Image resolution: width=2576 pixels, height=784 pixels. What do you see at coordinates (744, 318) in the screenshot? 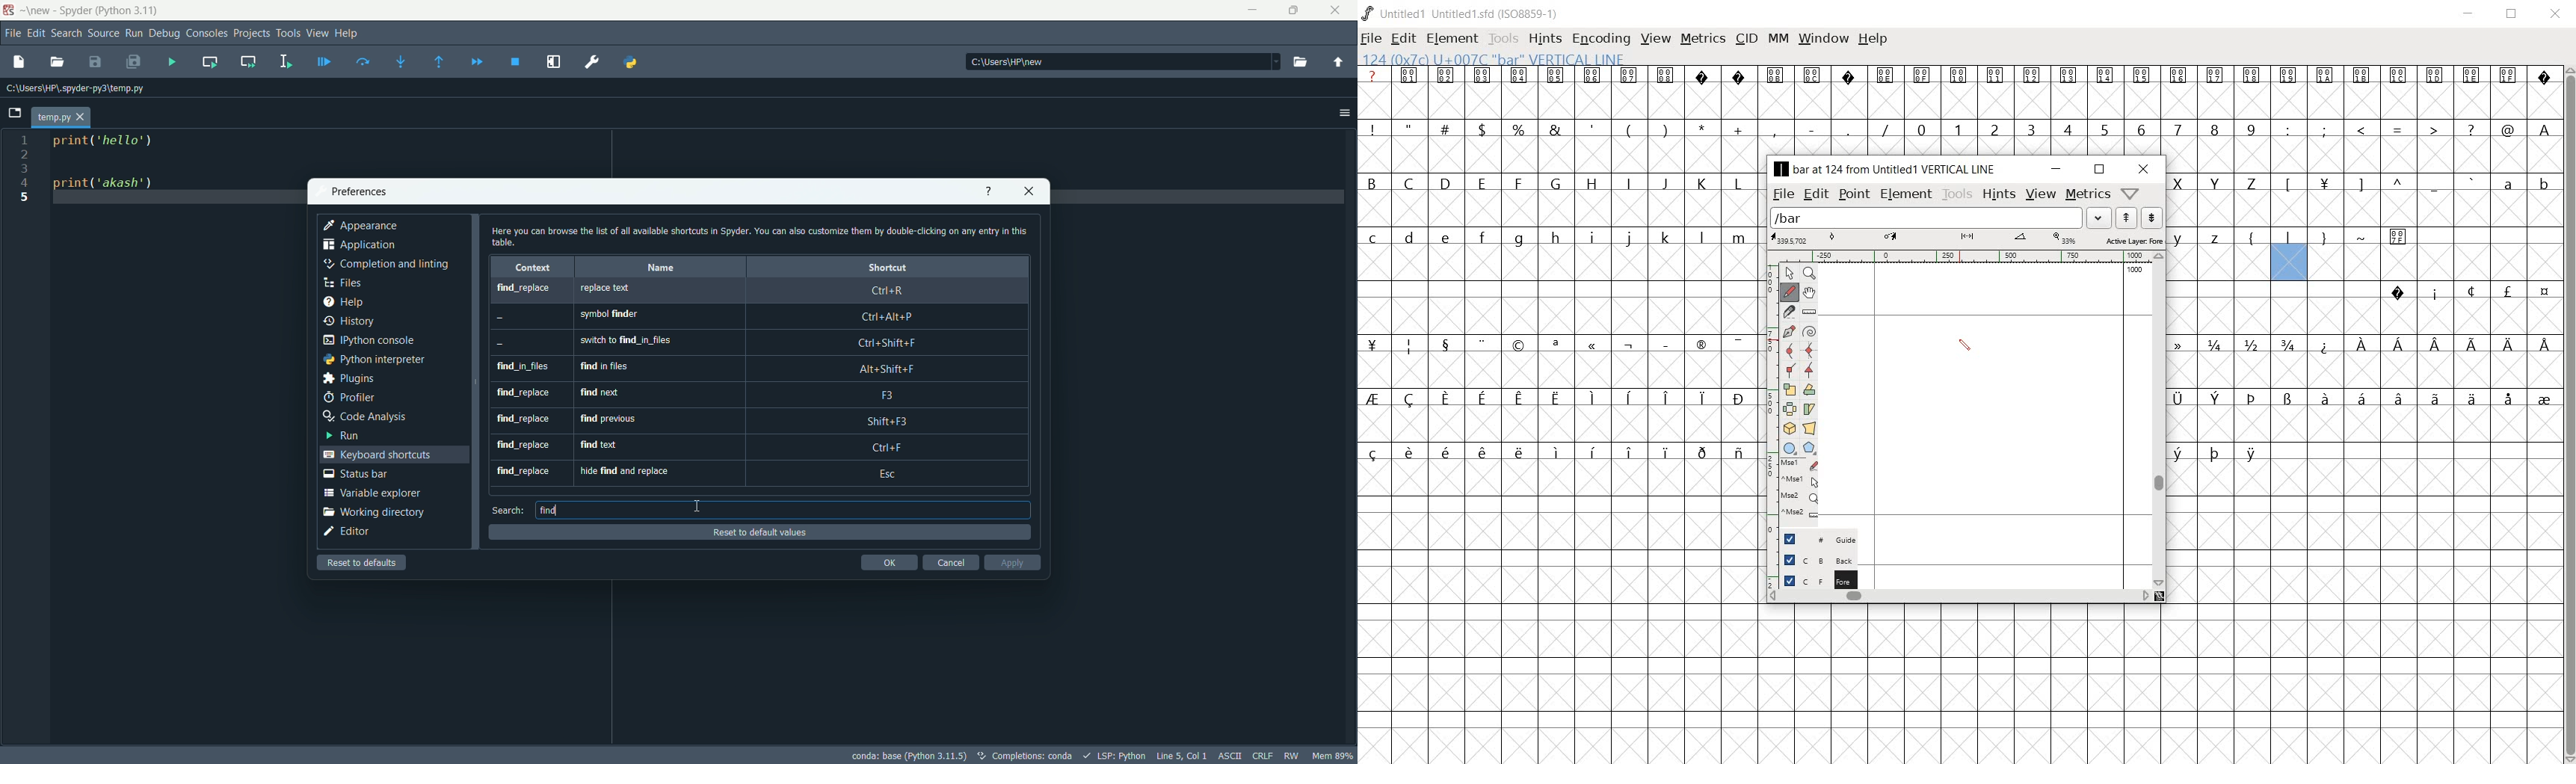
I see `-, symbol finder, ctrl+alt+p` at bounding box center [744, 318].